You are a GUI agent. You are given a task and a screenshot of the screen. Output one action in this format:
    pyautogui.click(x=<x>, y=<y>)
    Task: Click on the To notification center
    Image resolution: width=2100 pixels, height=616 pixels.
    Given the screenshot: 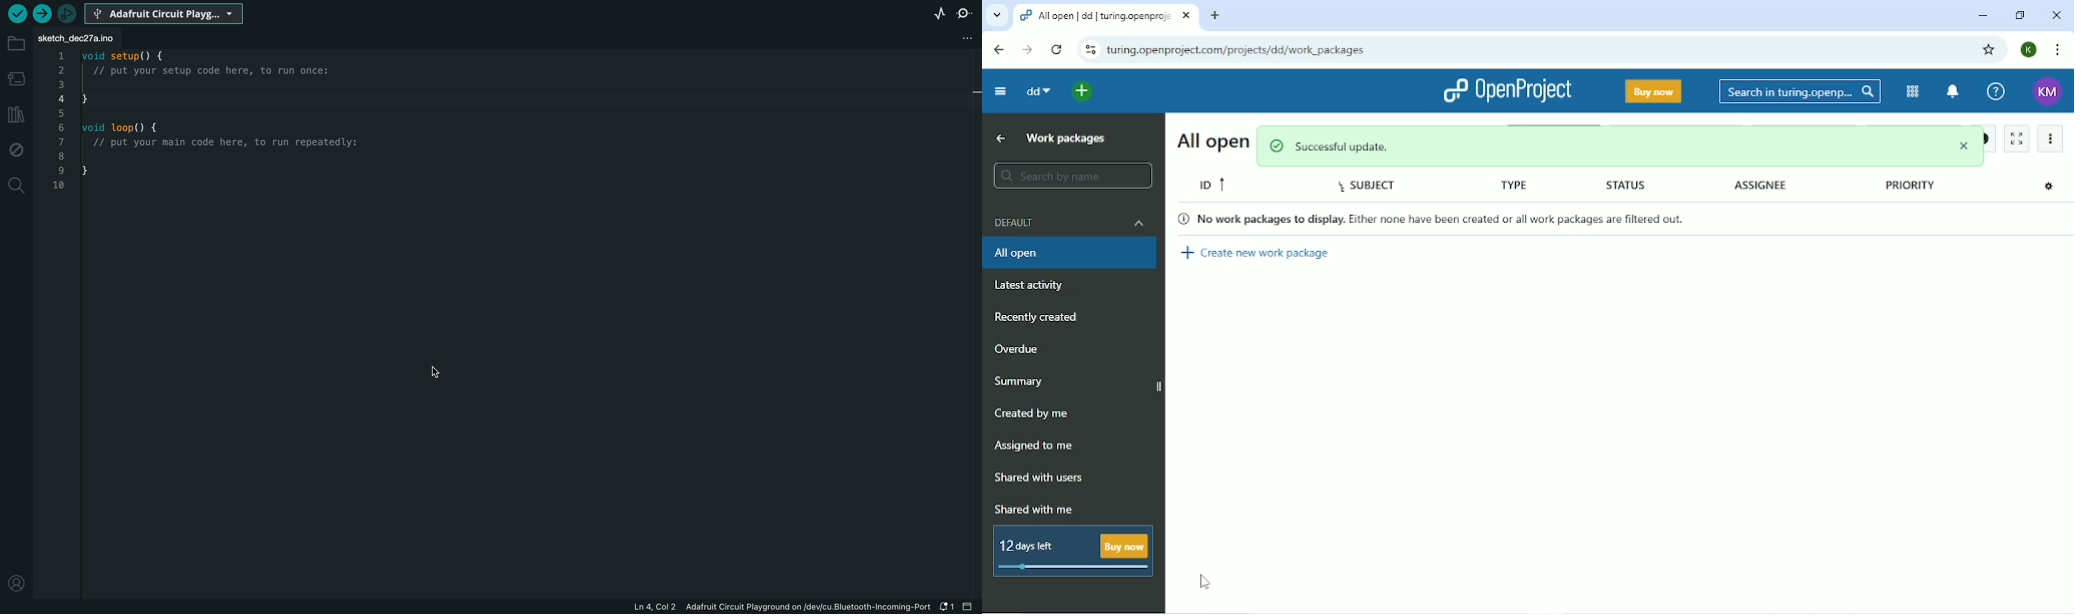 What is the action you would take?
    pyautogui.click(x=1950, y=91)
    